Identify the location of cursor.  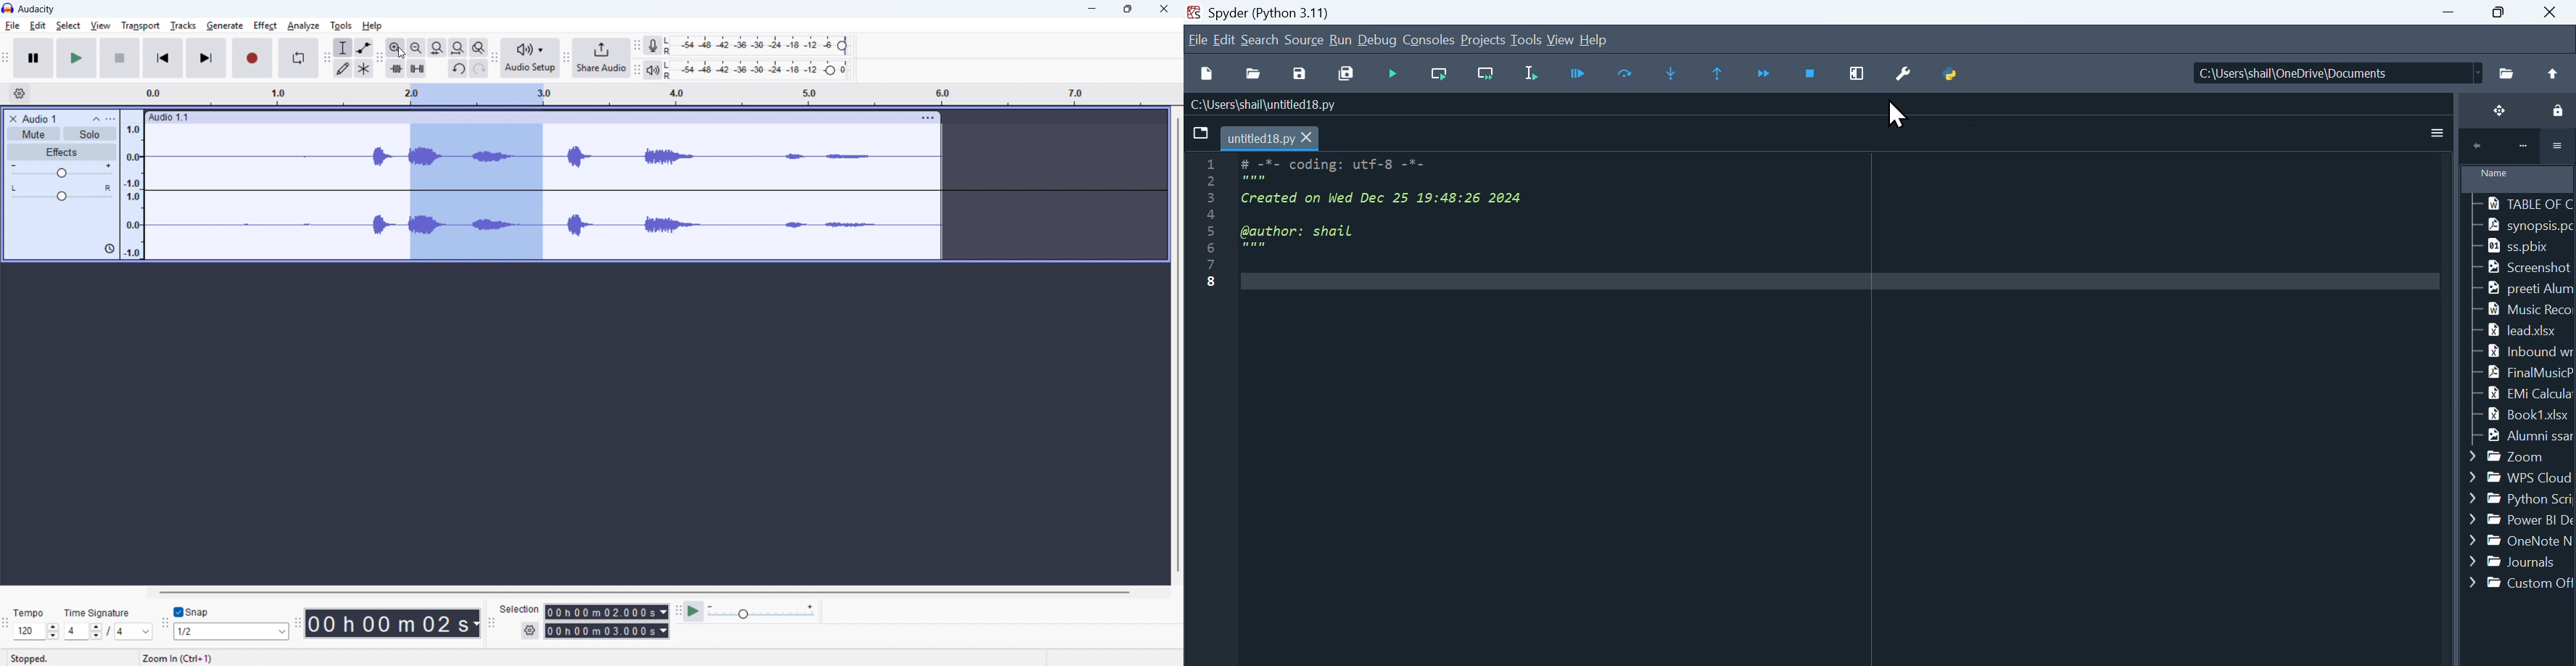
(1898, 116).